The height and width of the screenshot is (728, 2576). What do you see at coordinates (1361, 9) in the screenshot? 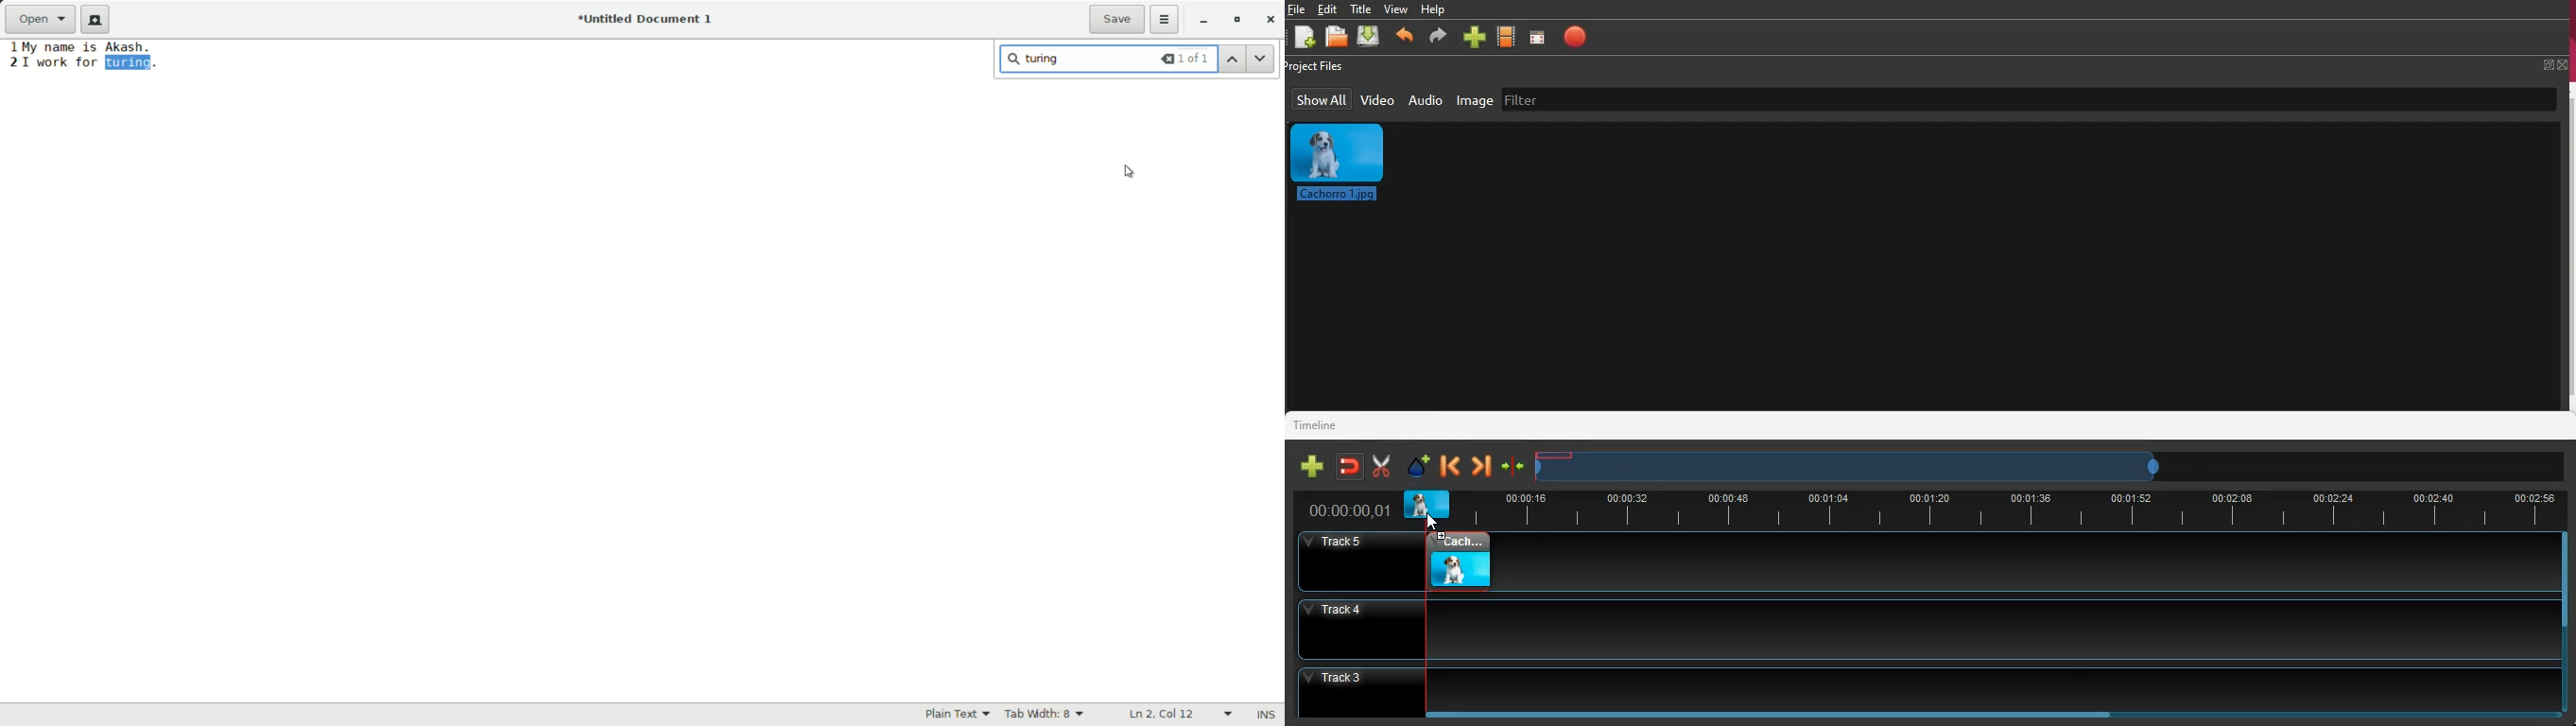
I see `title` at bounding box center [1361, 9].